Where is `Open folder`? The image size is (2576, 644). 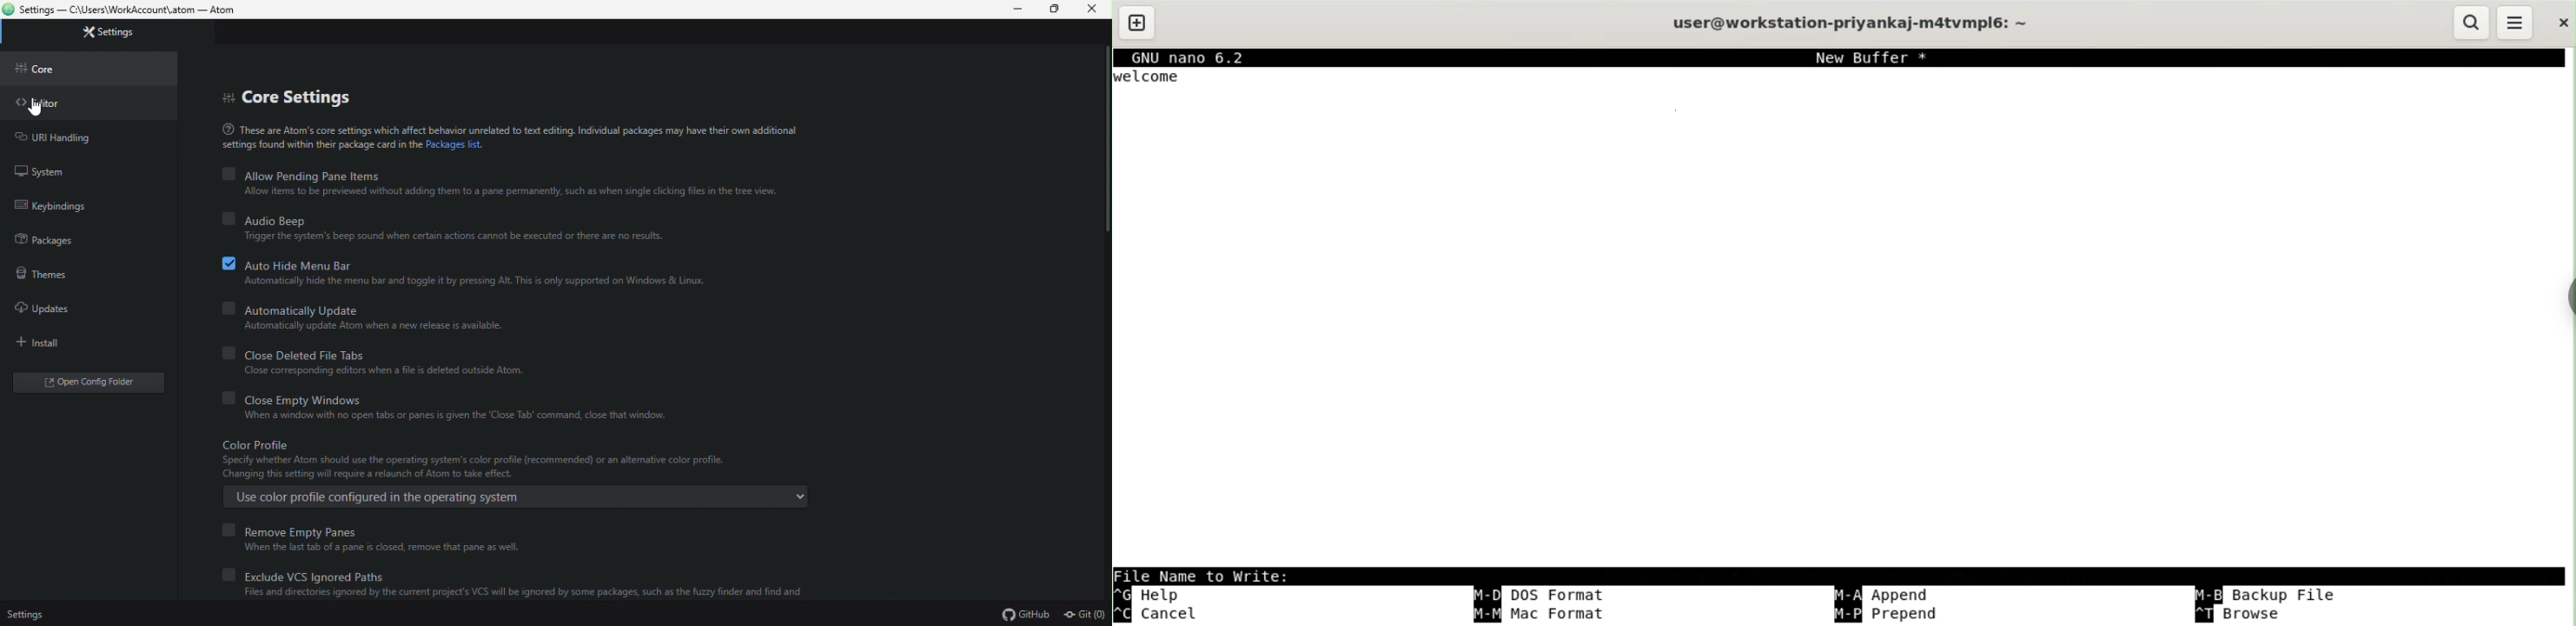
Open folder is located at coordinates (102, 383).